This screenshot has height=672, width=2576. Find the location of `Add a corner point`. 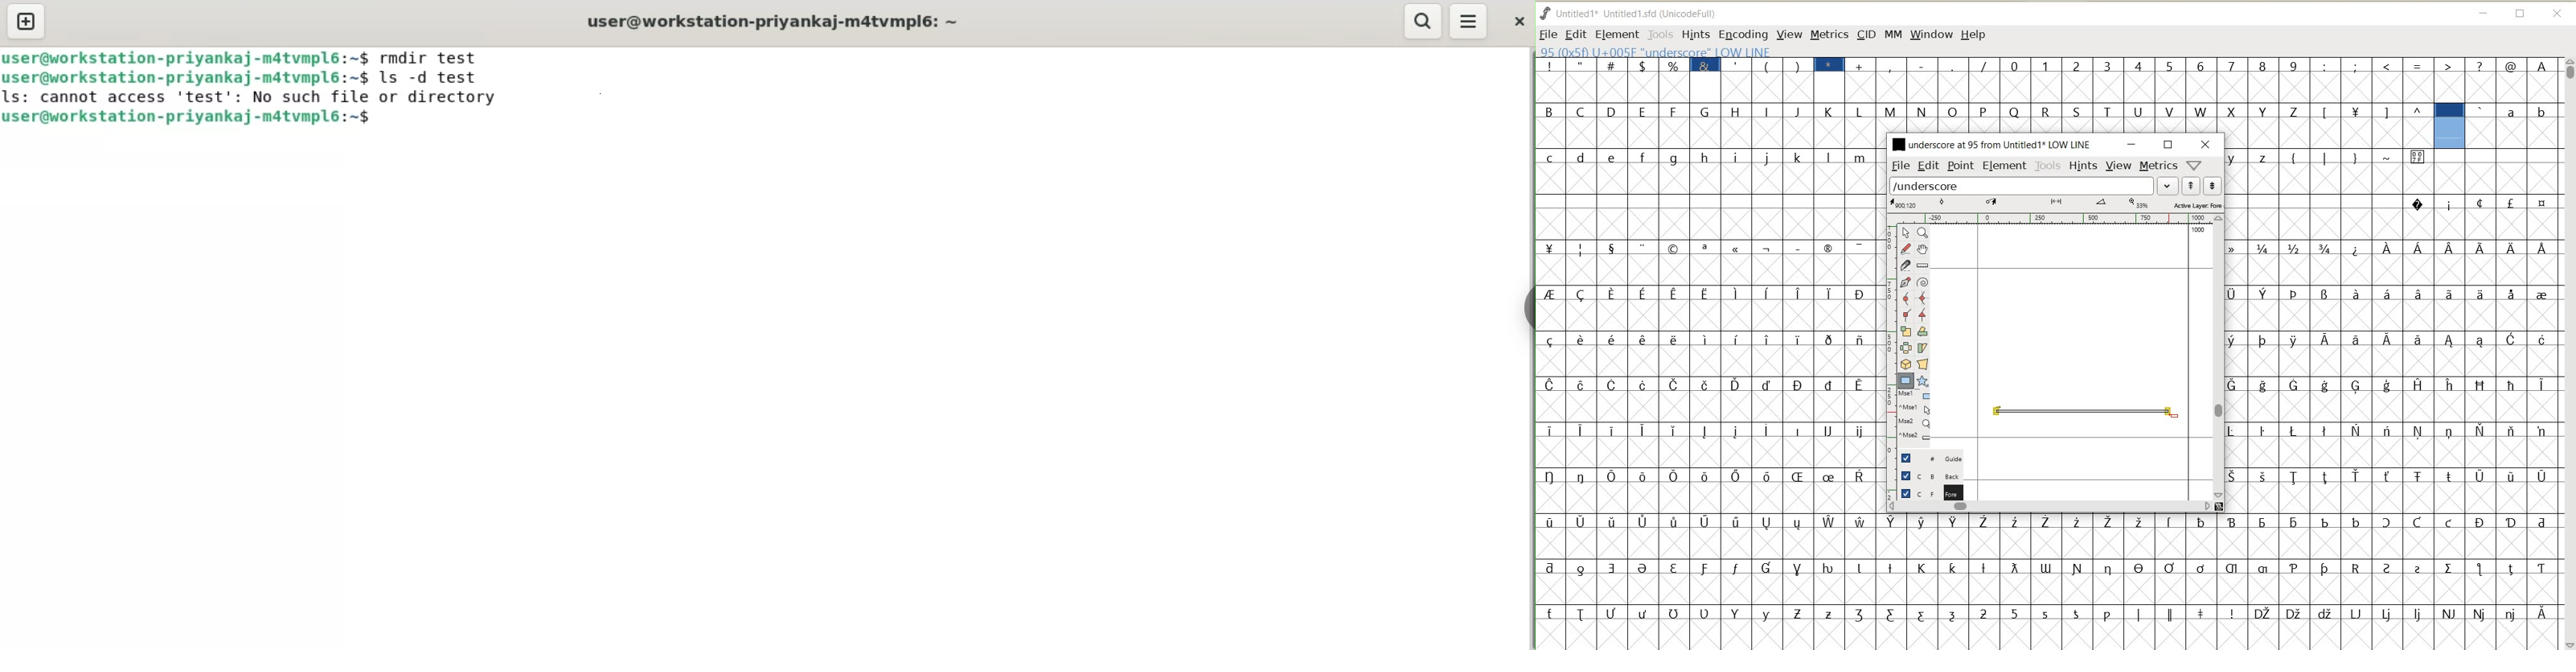

Add a corner point is located at coordinates (1923, 315).